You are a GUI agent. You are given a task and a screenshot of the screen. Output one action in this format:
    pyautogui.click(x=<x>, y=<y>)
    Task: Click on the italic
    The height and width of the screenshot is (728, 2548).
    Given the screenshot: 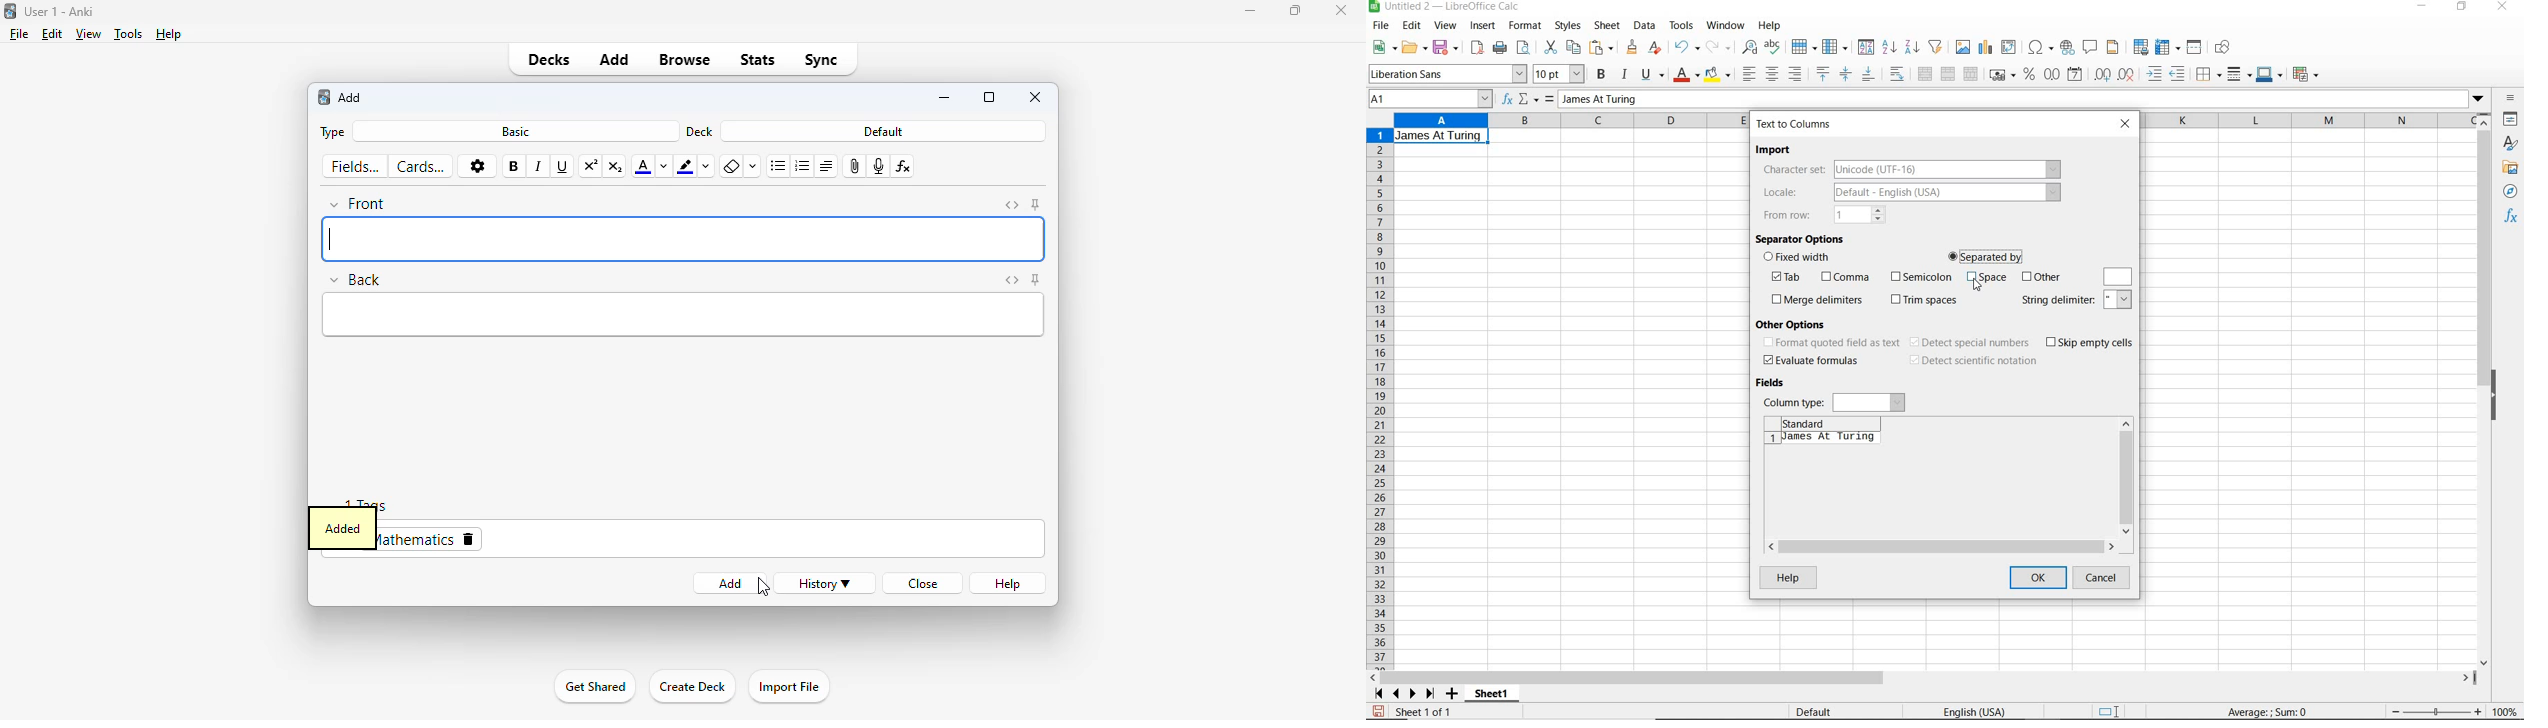 What is the action you would take?
    pyautogui.click(x=539, y=167)
    